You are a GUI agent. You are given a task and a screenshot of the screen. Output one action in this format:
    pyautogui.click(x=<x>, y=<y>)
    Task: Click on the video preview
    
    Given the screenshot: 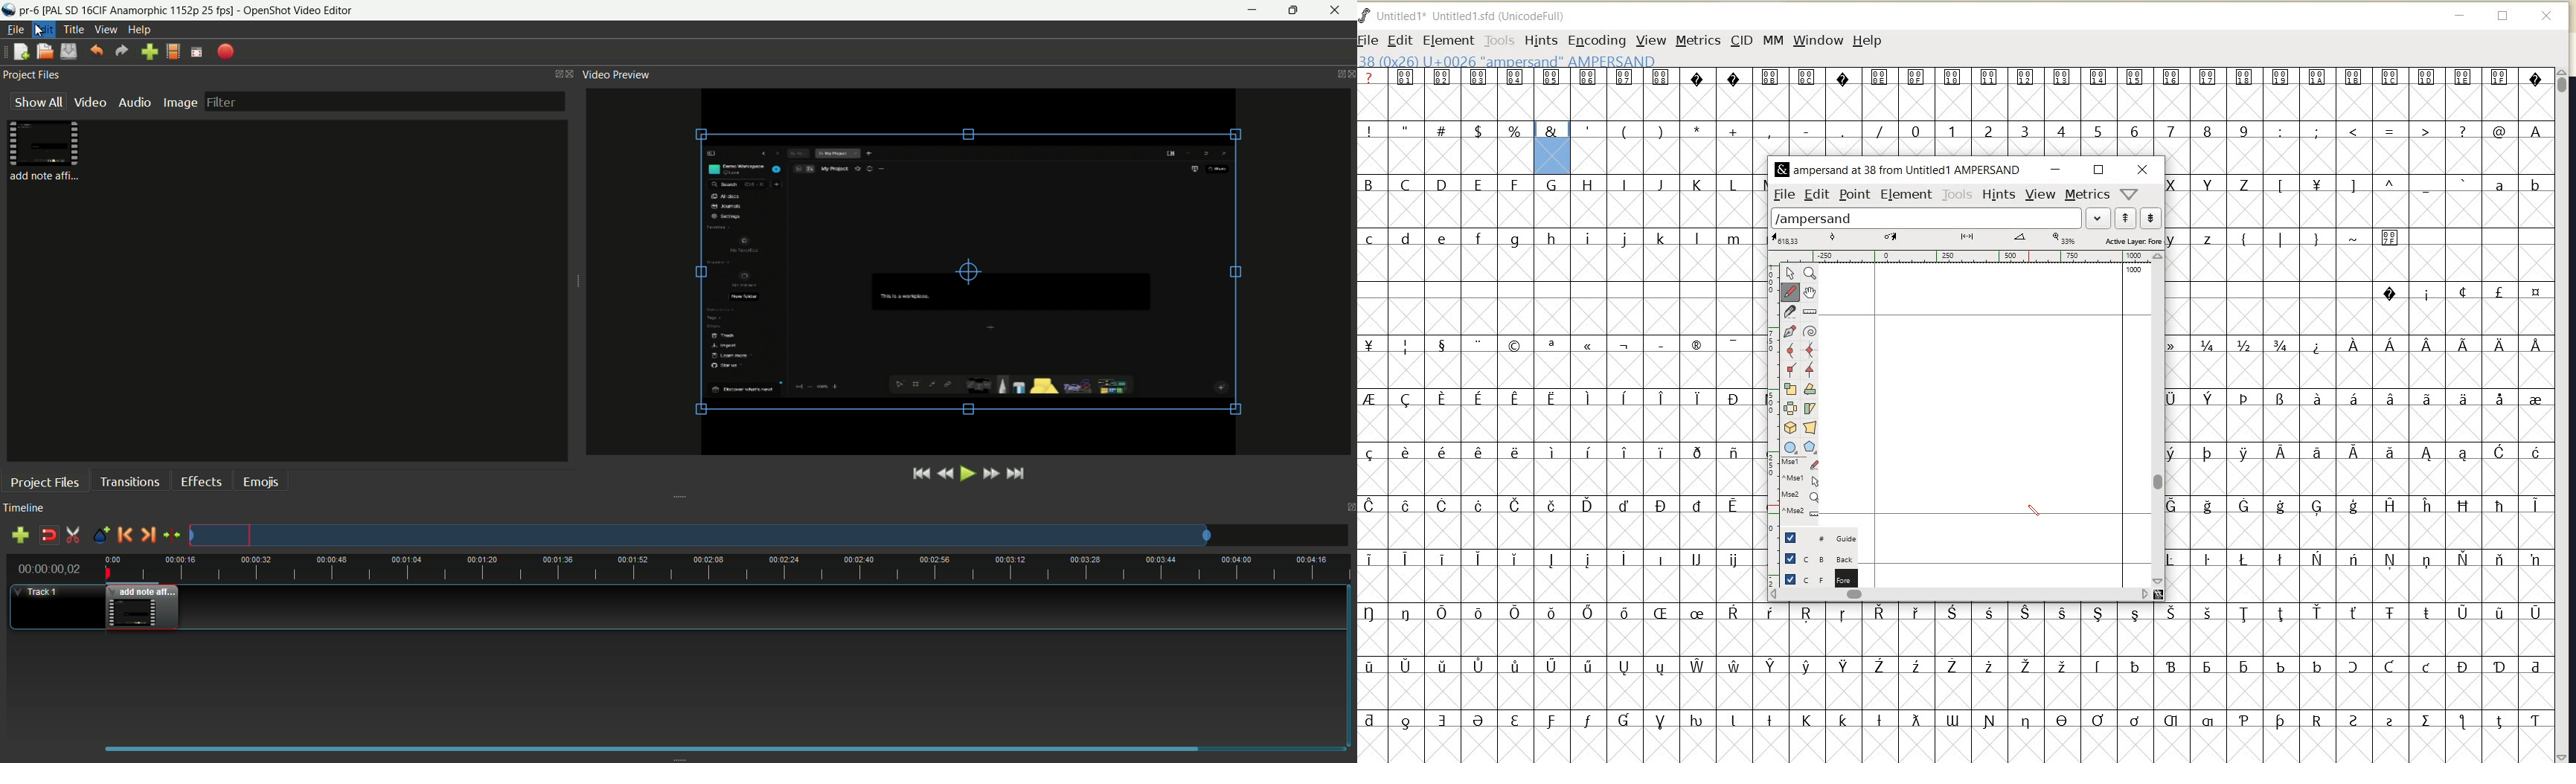 What is the action you would take?
    pyautogui.click(x=616, y=74)
    